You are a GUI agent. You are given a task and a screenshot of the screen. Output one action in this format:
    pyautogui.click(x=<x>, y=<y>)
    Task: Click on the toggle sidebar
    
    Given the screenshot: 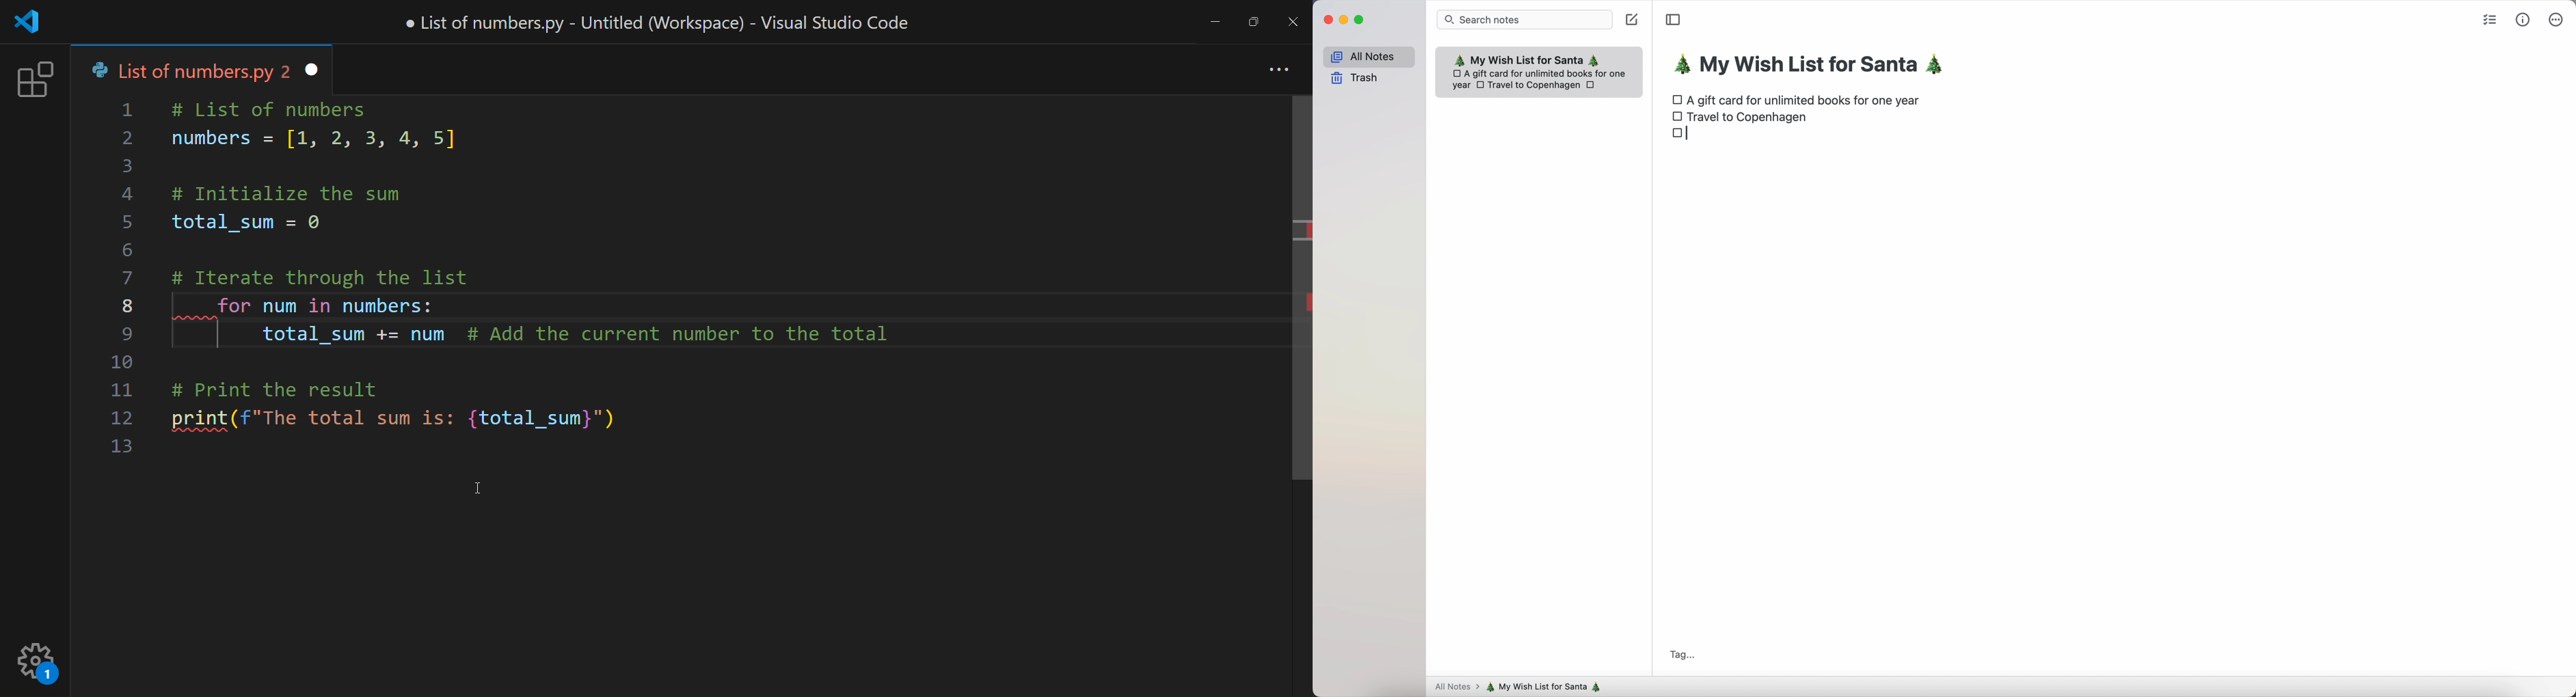 What is the action you would take?
    pyautogui.click(x=1673, y=20)
    